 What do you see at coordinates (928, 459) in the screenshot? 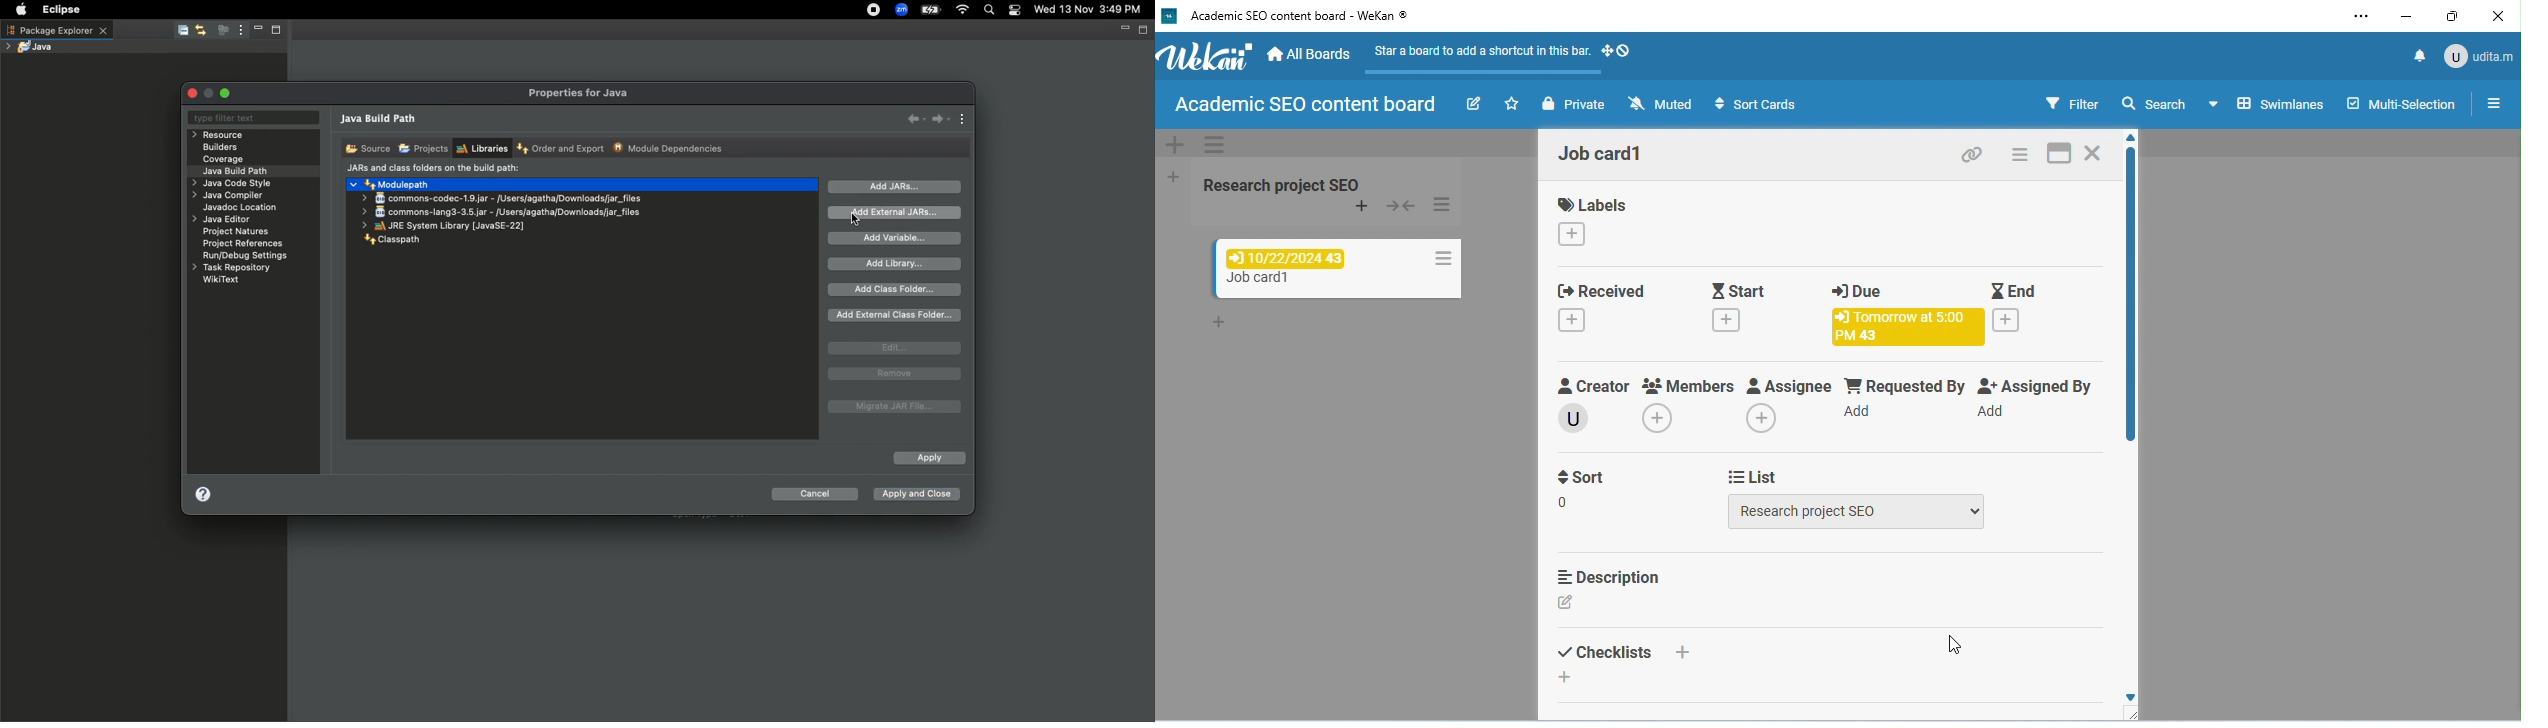
I see `Apply` at bounding box center [928, 459].